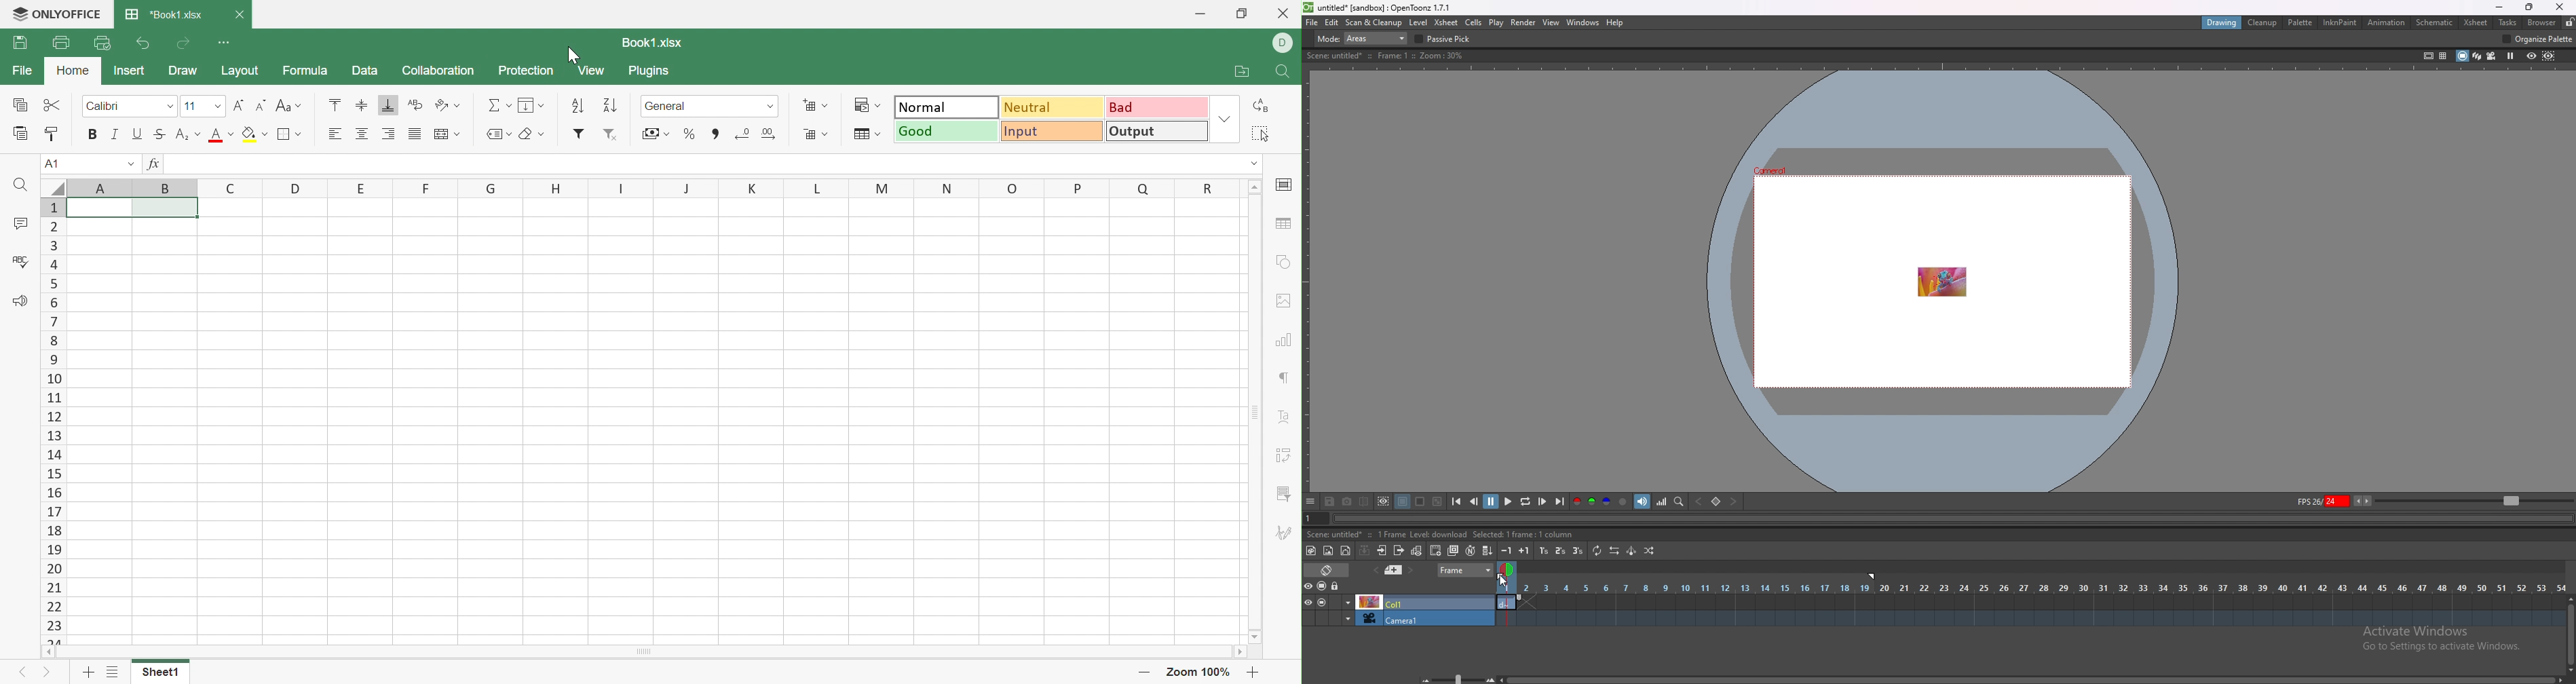  I want to click on last frame, so click(1559, 501).